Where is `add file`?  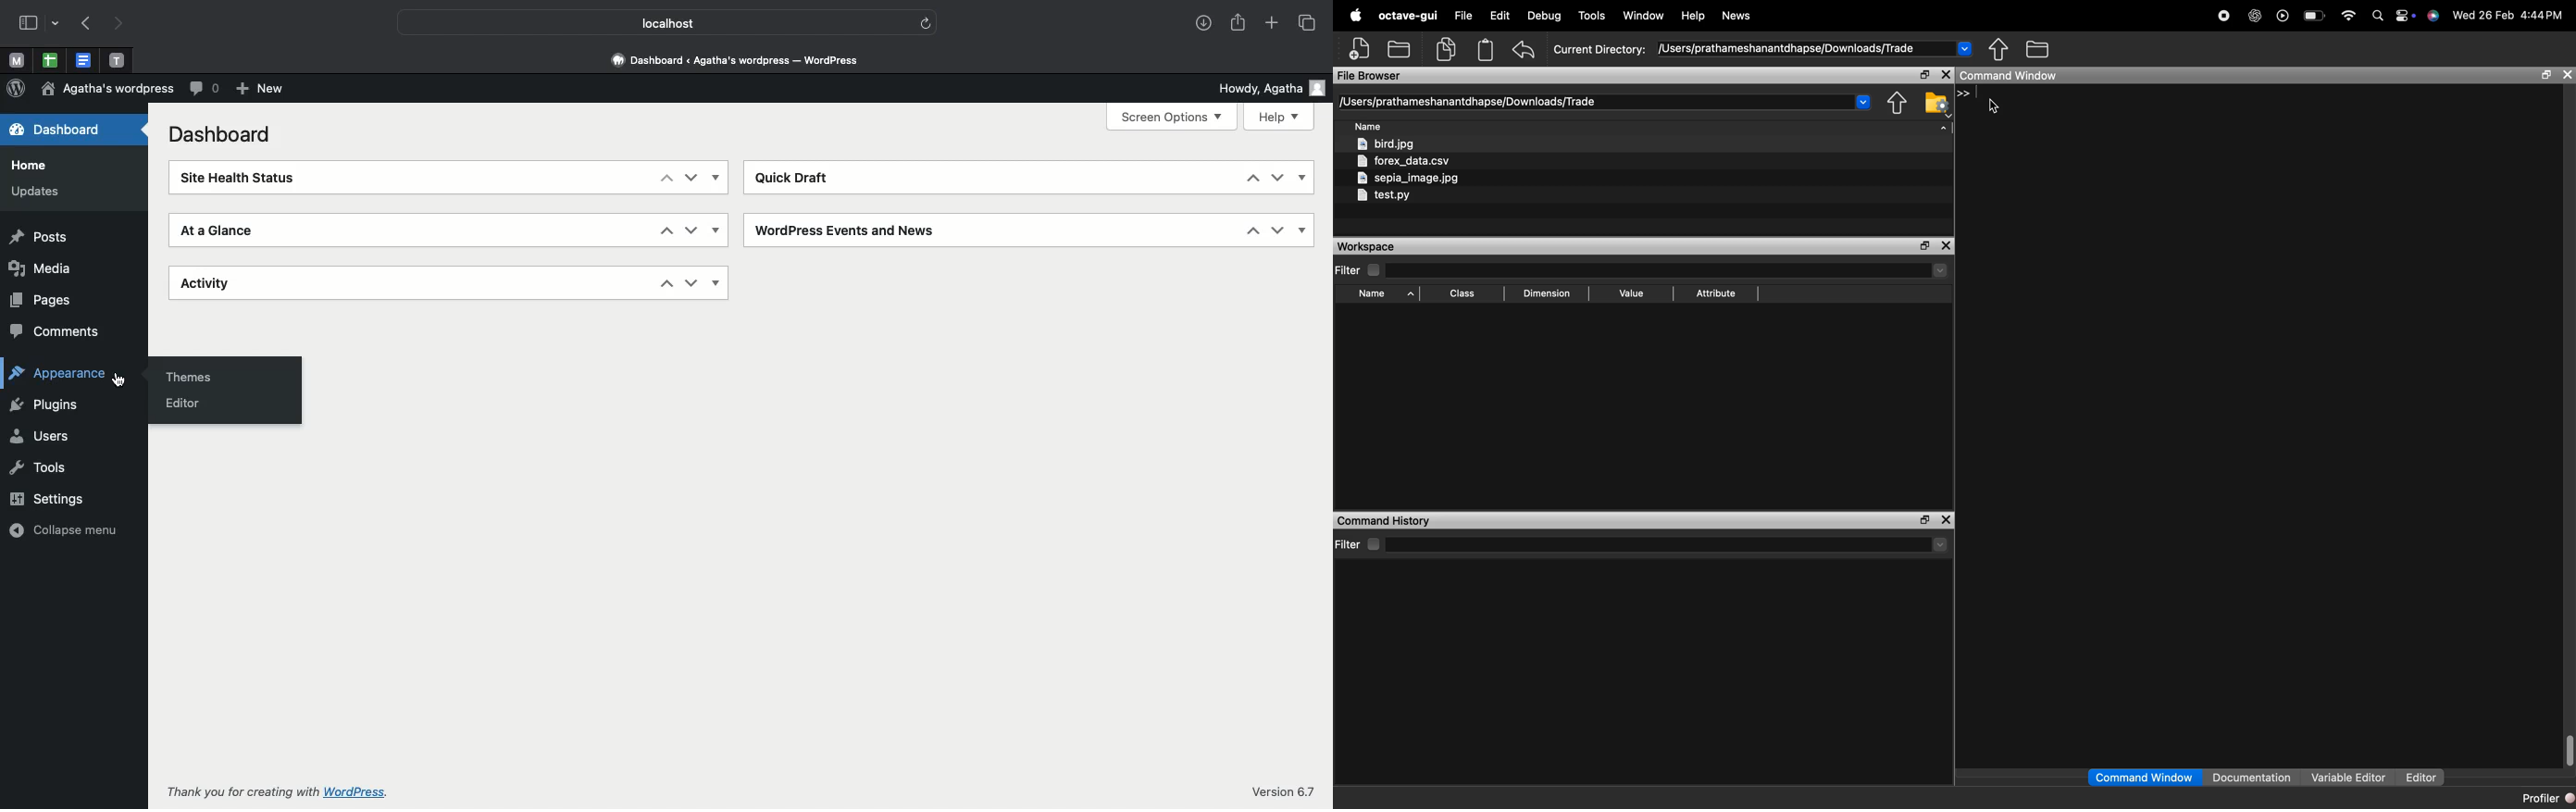 add file is located at coordinates (1361, 48).